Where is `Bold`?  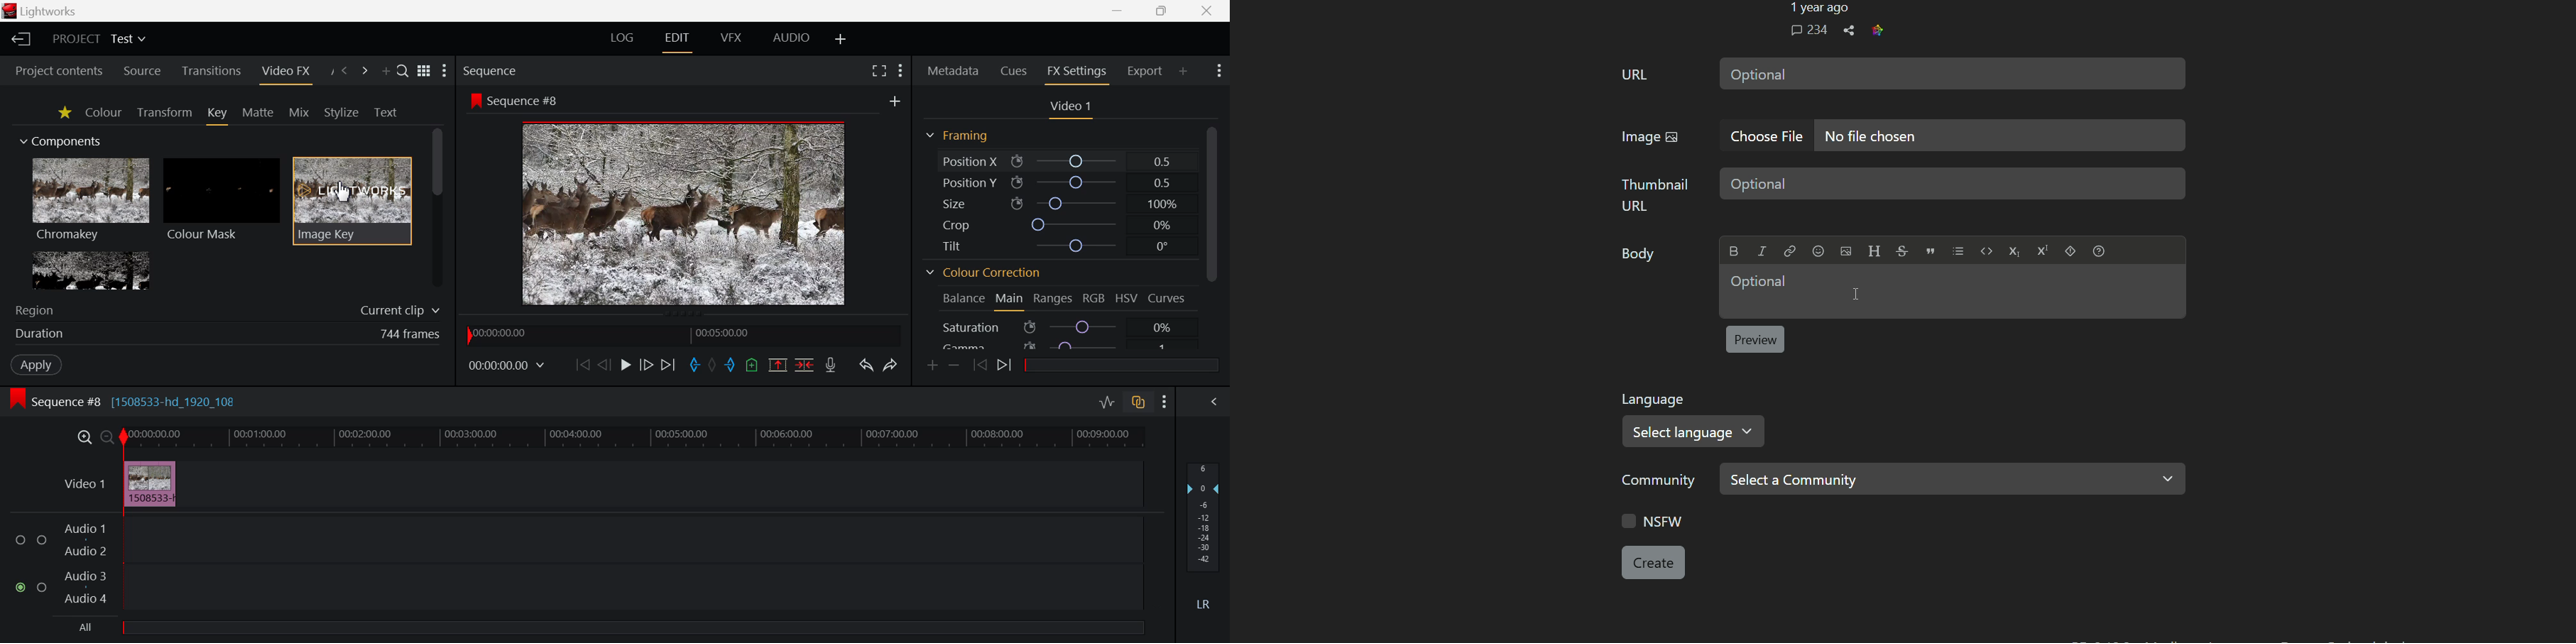 Bold is located at coordinates (1735, 251).